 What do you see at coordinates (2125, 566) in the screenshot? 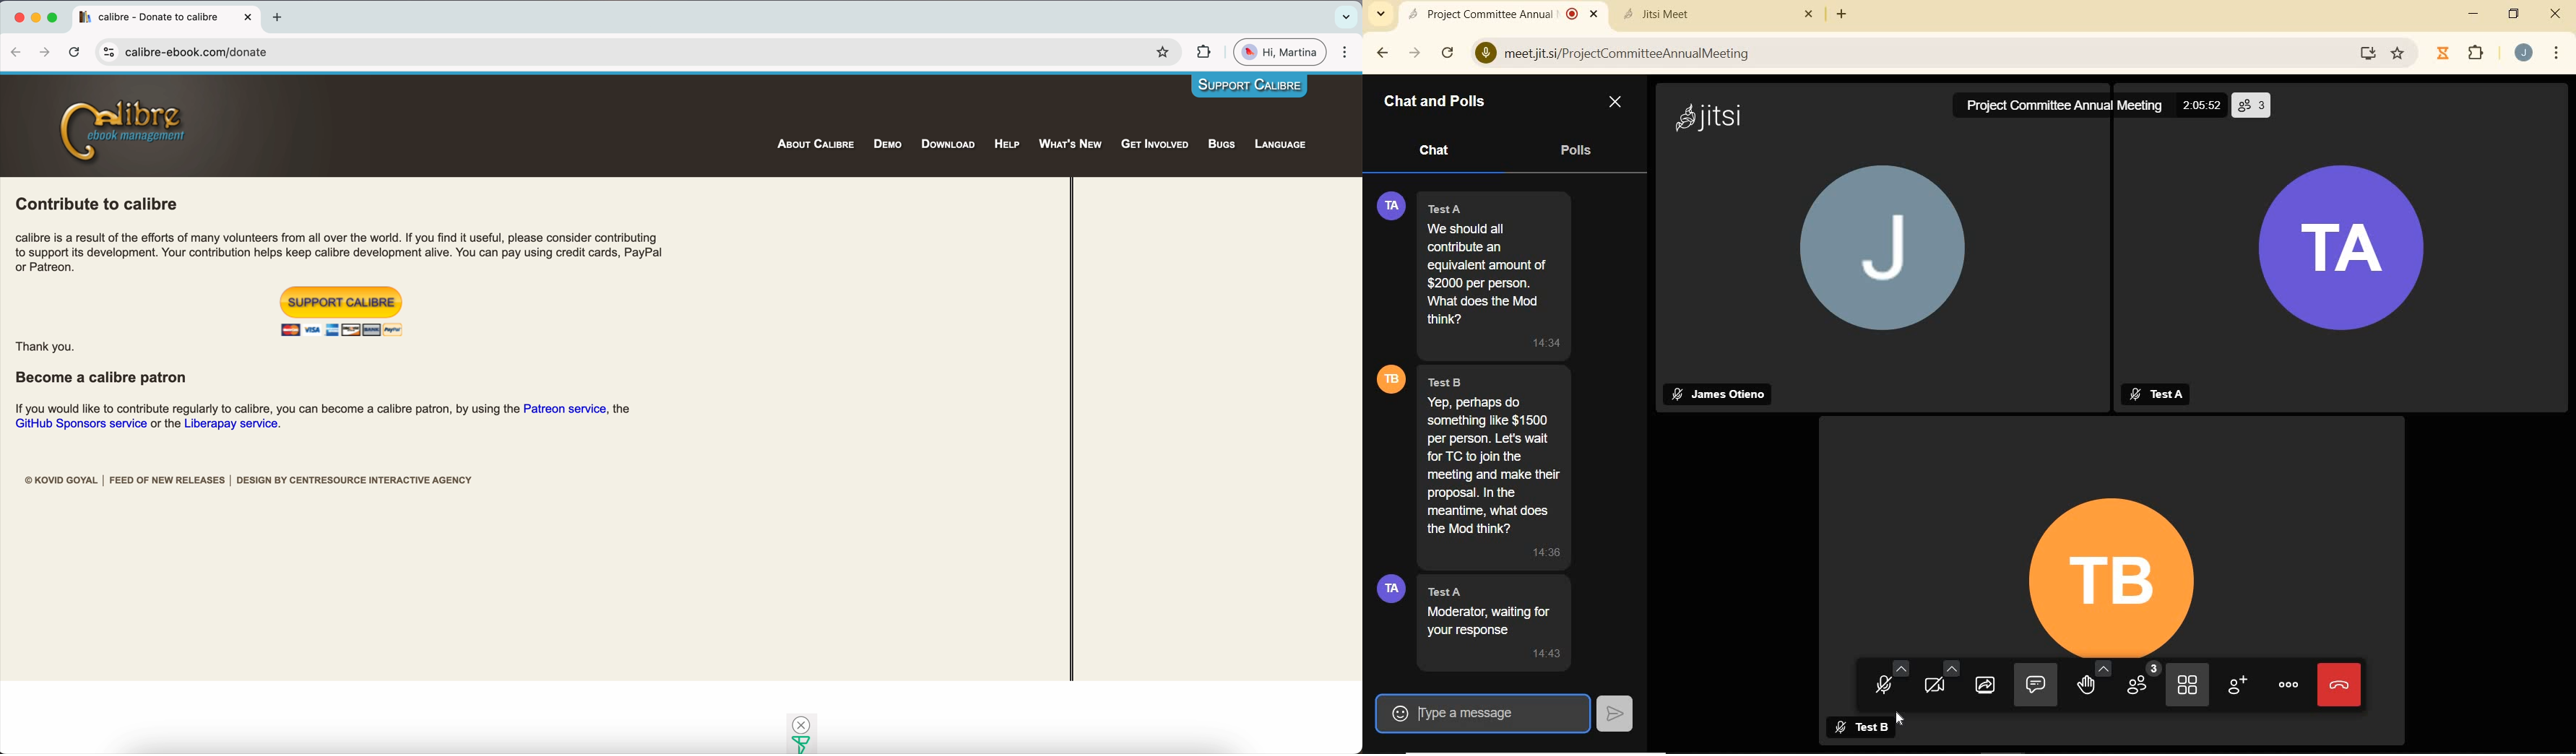
I see `TB` at bounding box center [2125, 566].